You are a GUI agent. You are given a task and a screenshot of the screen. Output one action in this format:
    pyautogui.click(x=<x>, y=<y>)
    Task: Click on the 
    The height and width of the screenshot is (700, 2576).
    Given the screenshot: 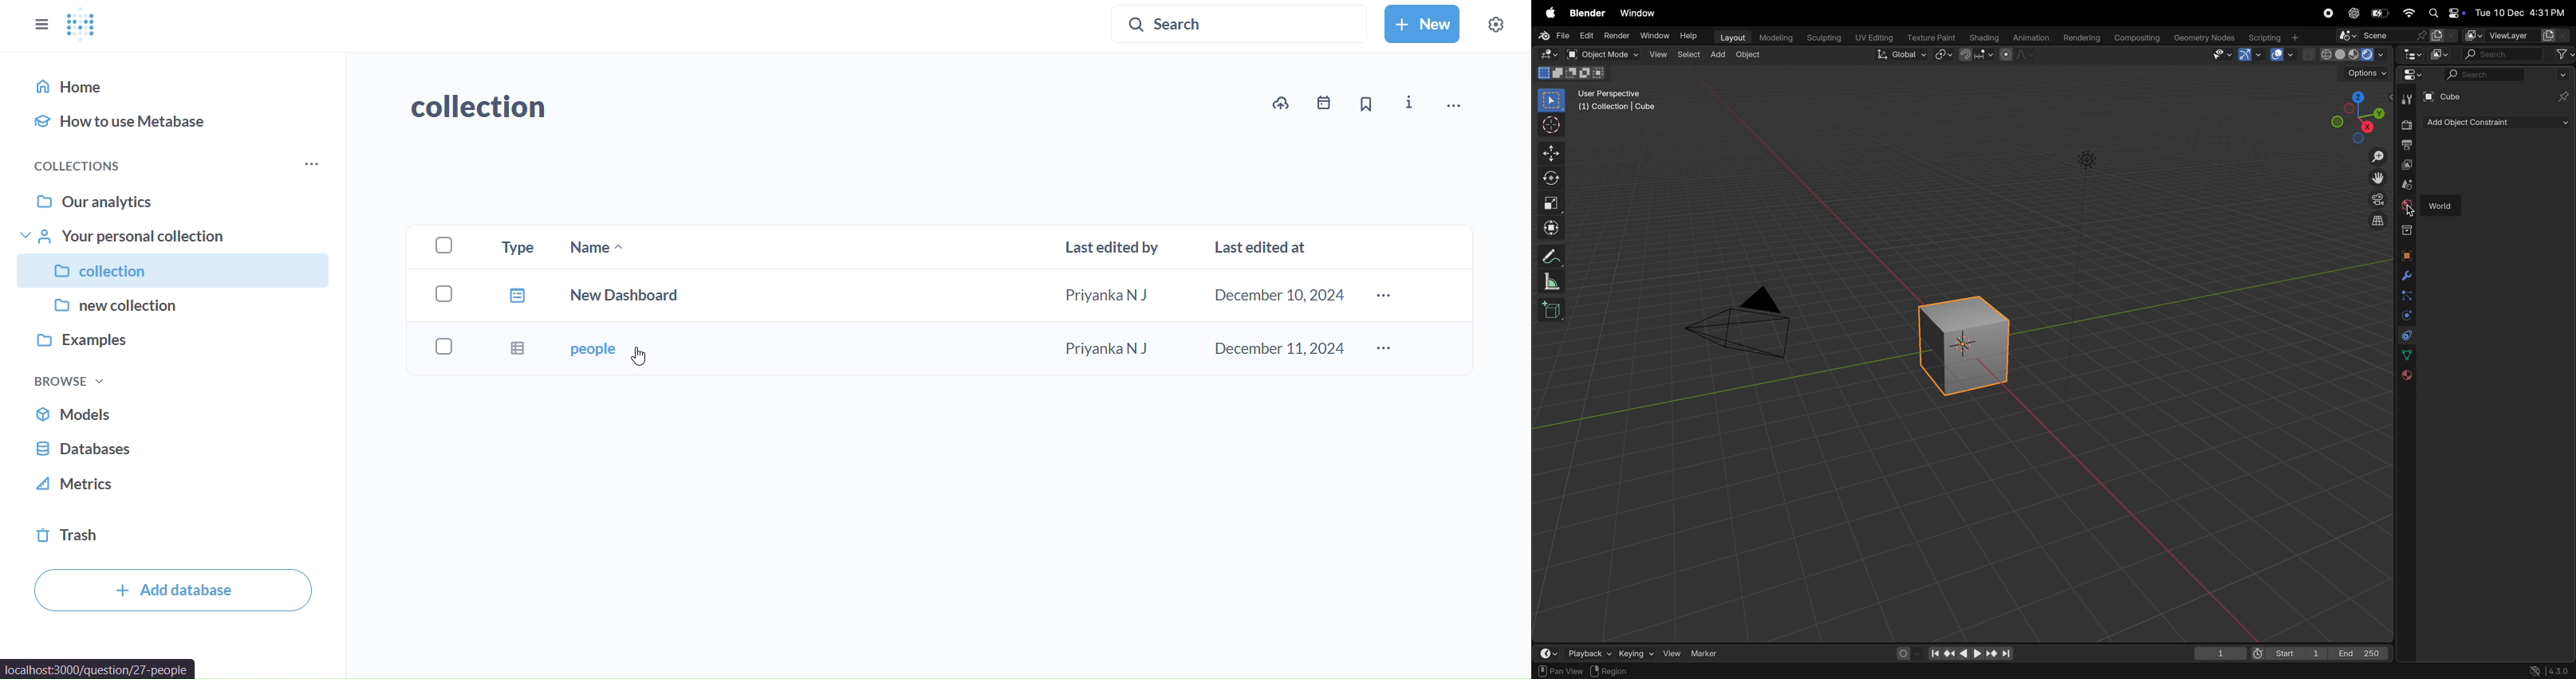 What is the action you would take?
    pyautogui.click(x=2411, y=211)
    